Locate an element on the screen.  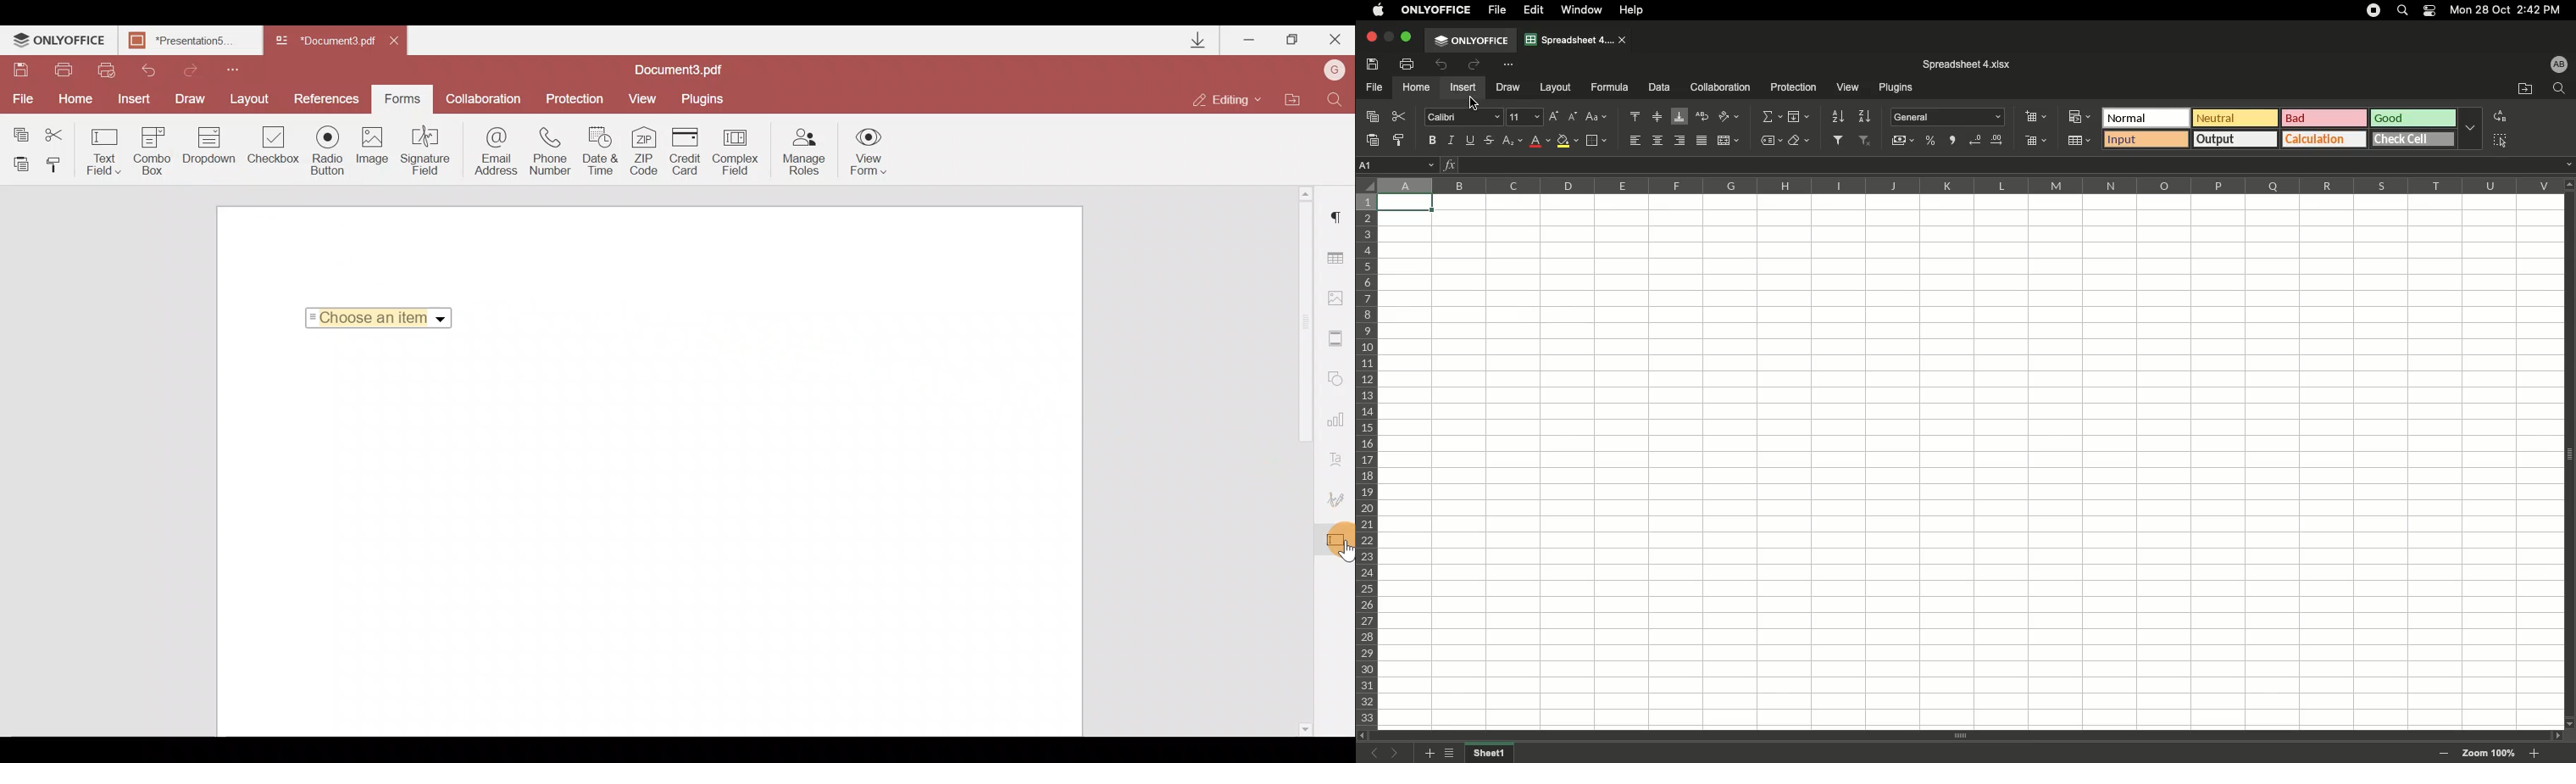
Scroll is located at coordinates (1960, 737).